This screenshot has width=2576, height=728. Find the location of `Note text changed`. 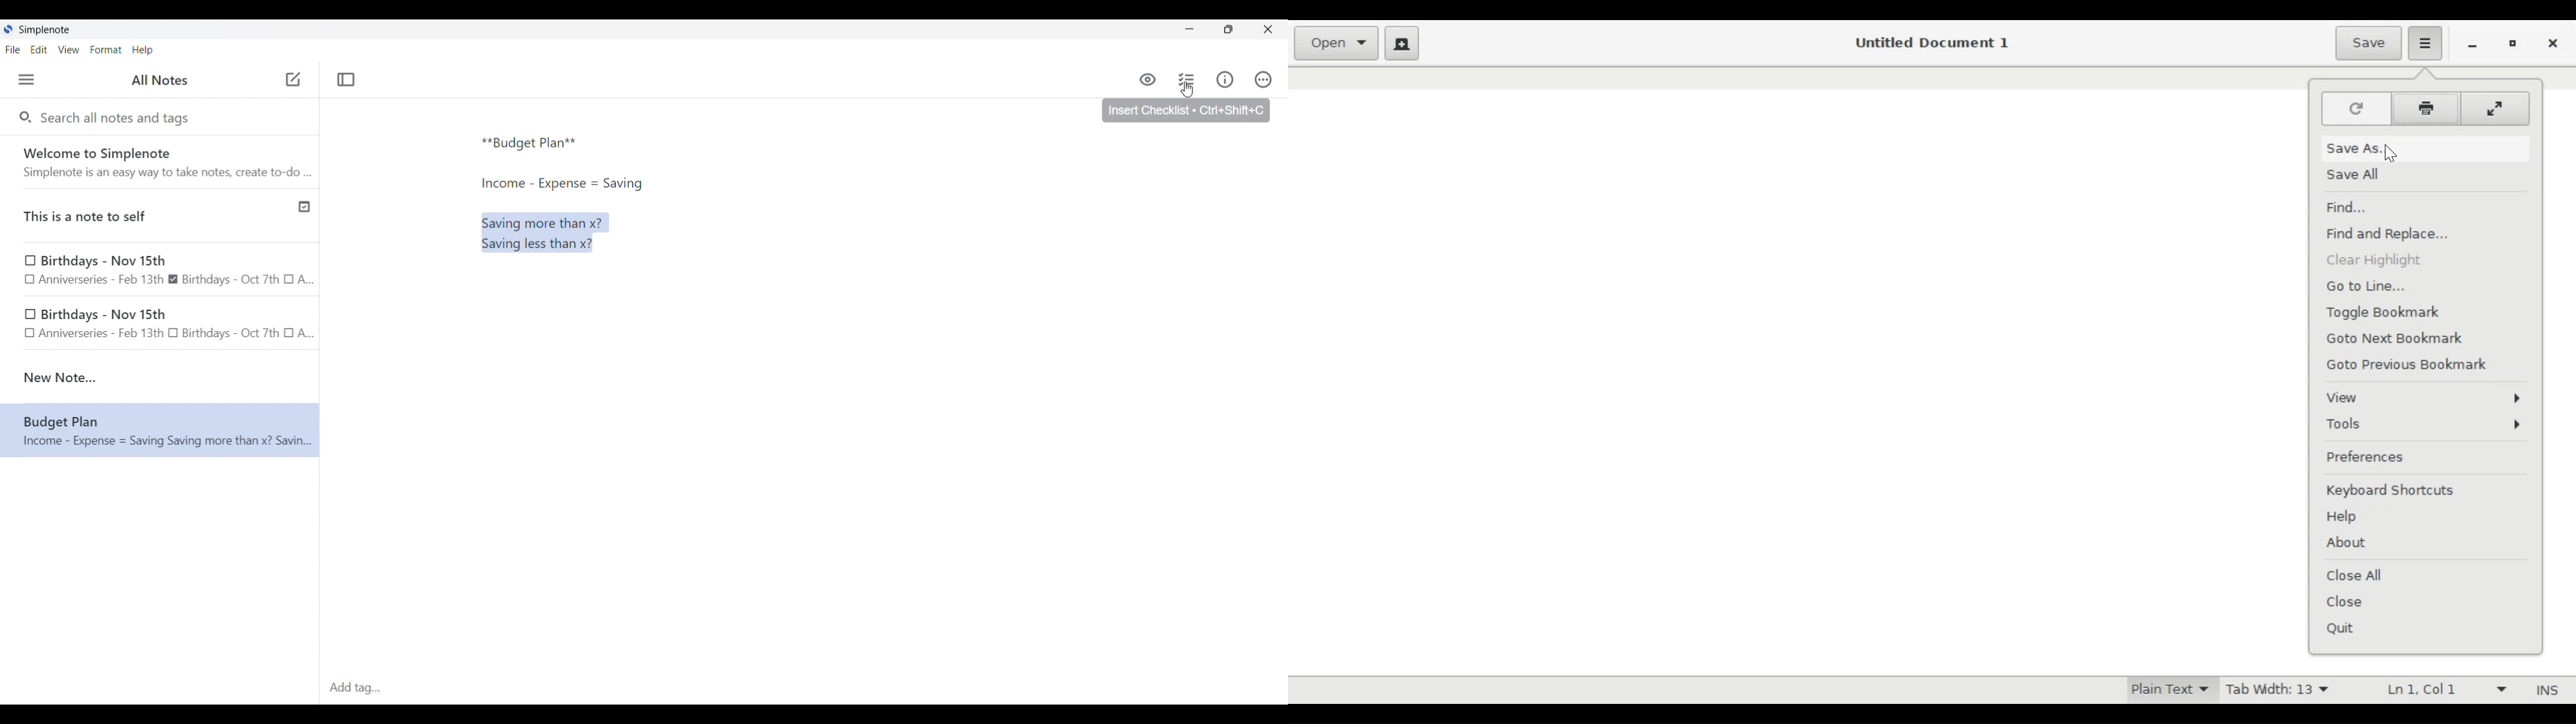

Note text changed is located at coordinates (160, 430).